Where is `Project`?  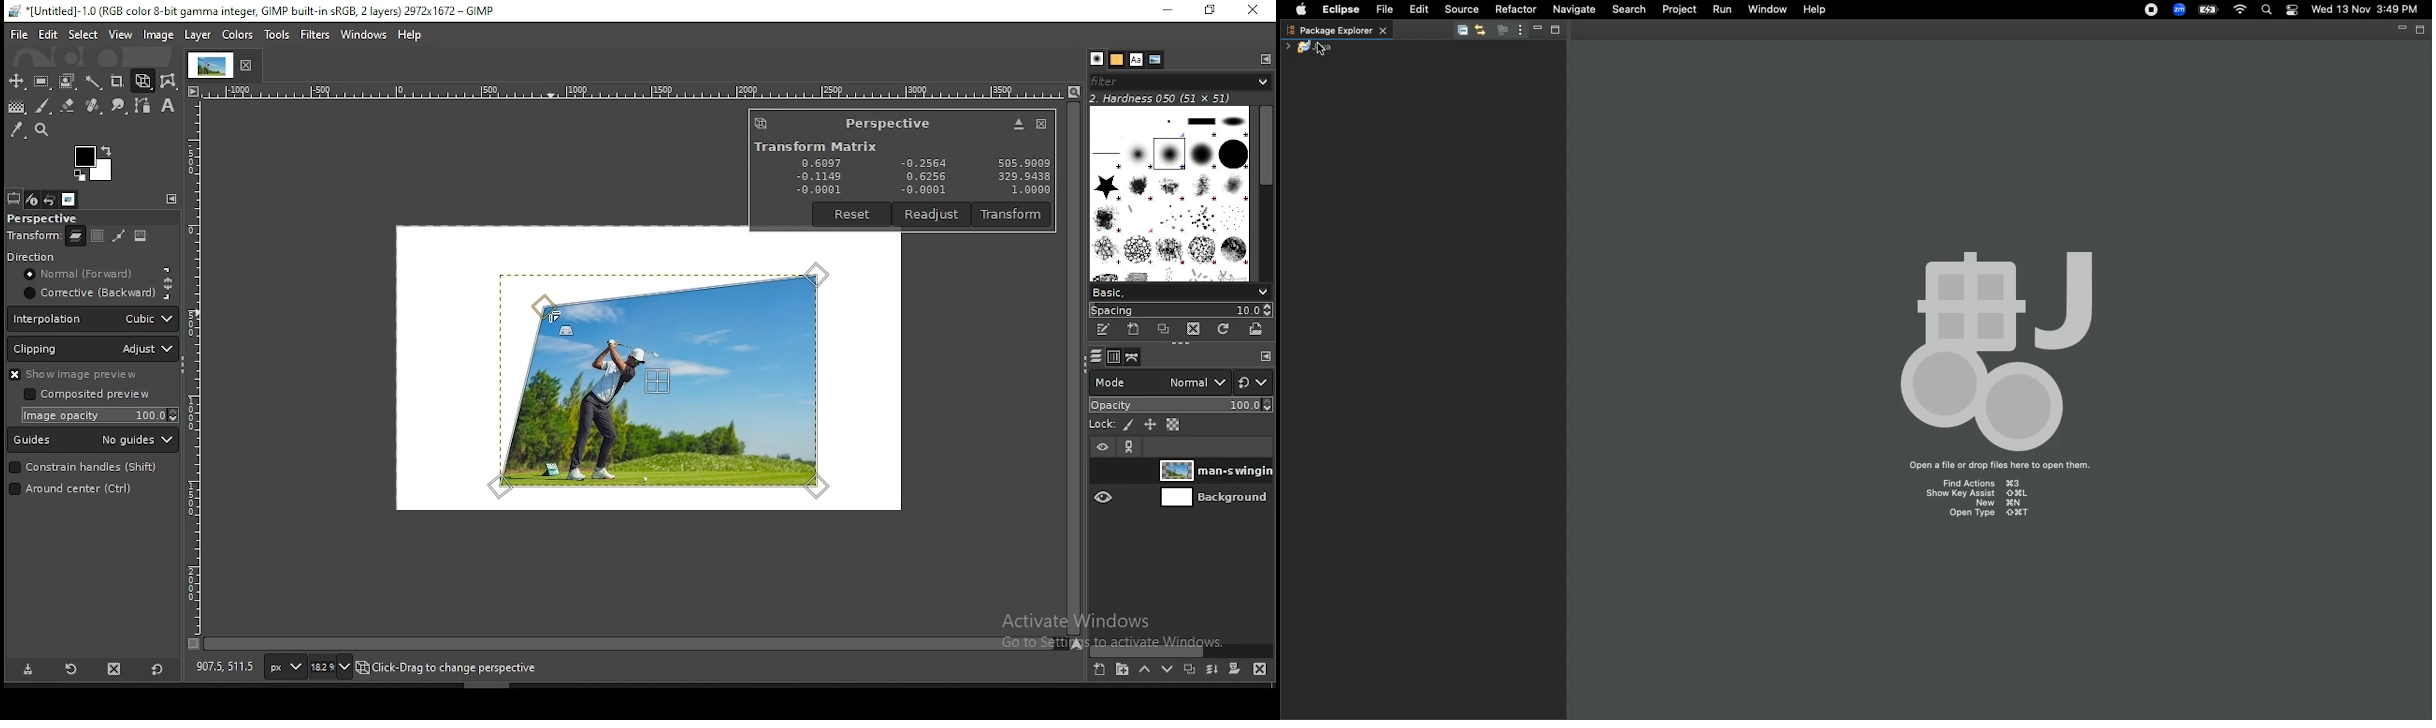
Project is located at coordinates (1680, 10).